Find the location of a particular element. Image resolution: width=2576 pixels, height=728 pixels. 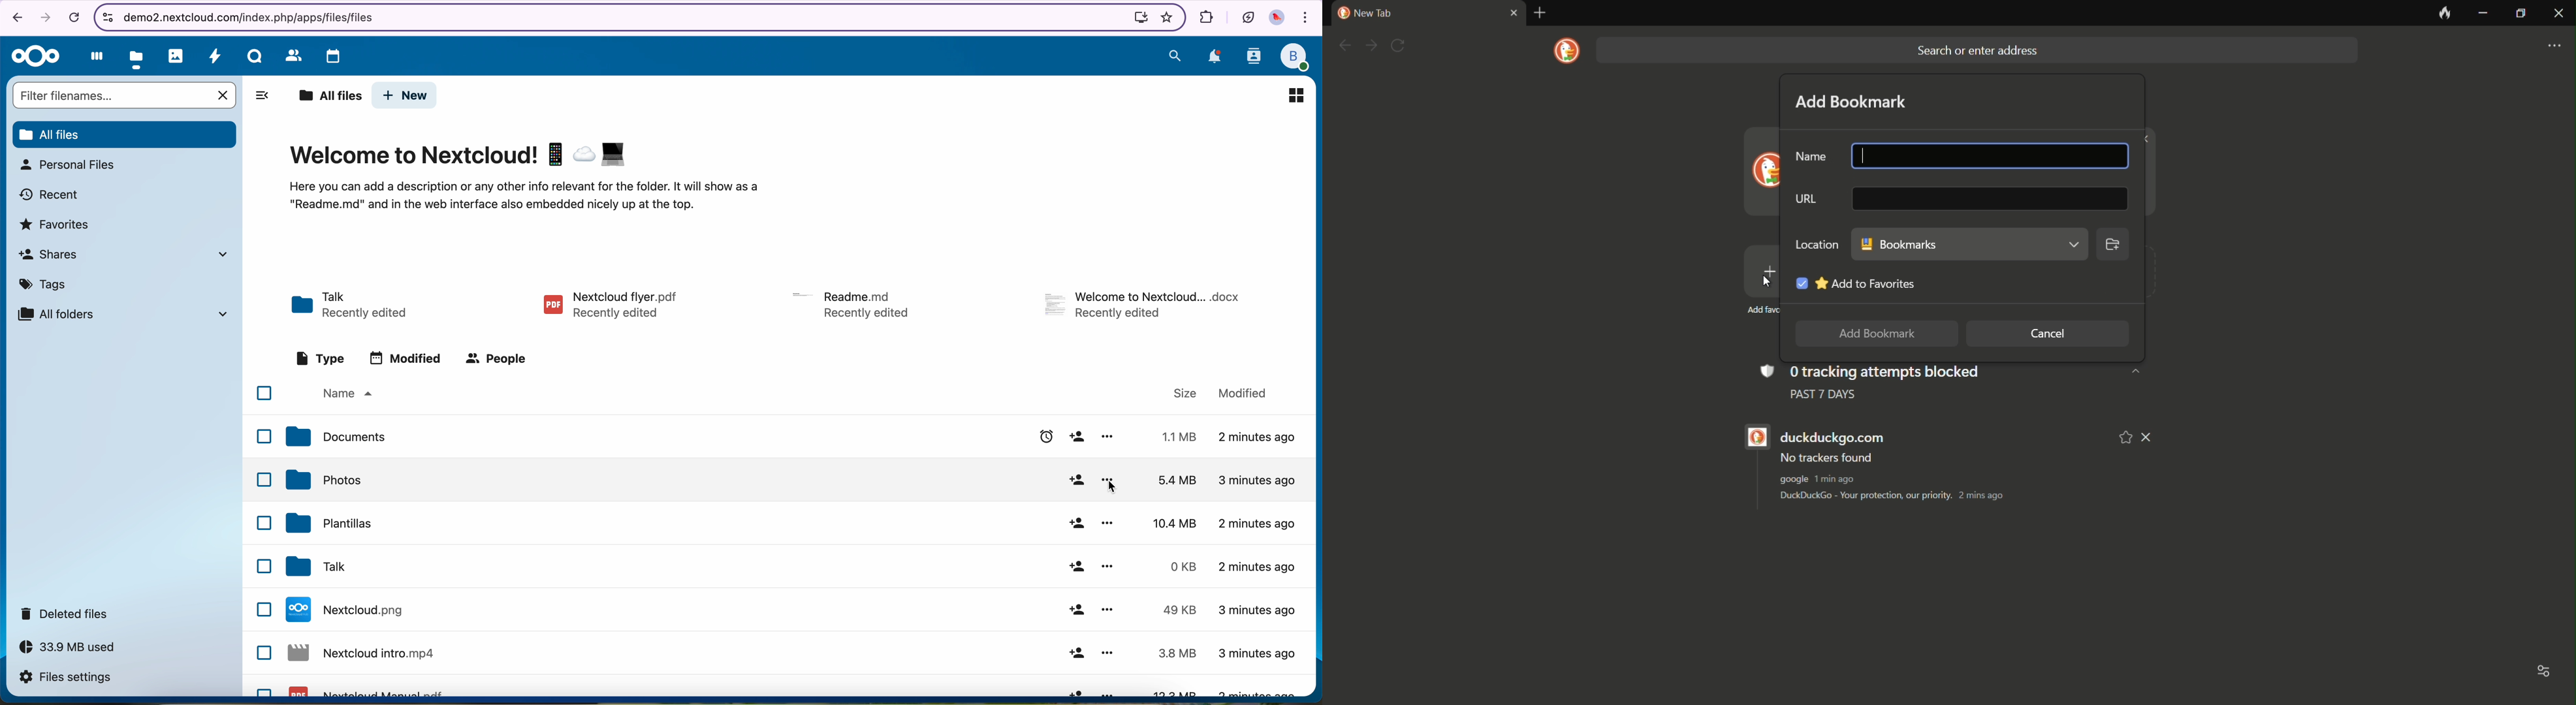

modified is located at coordinates (1244, 393).